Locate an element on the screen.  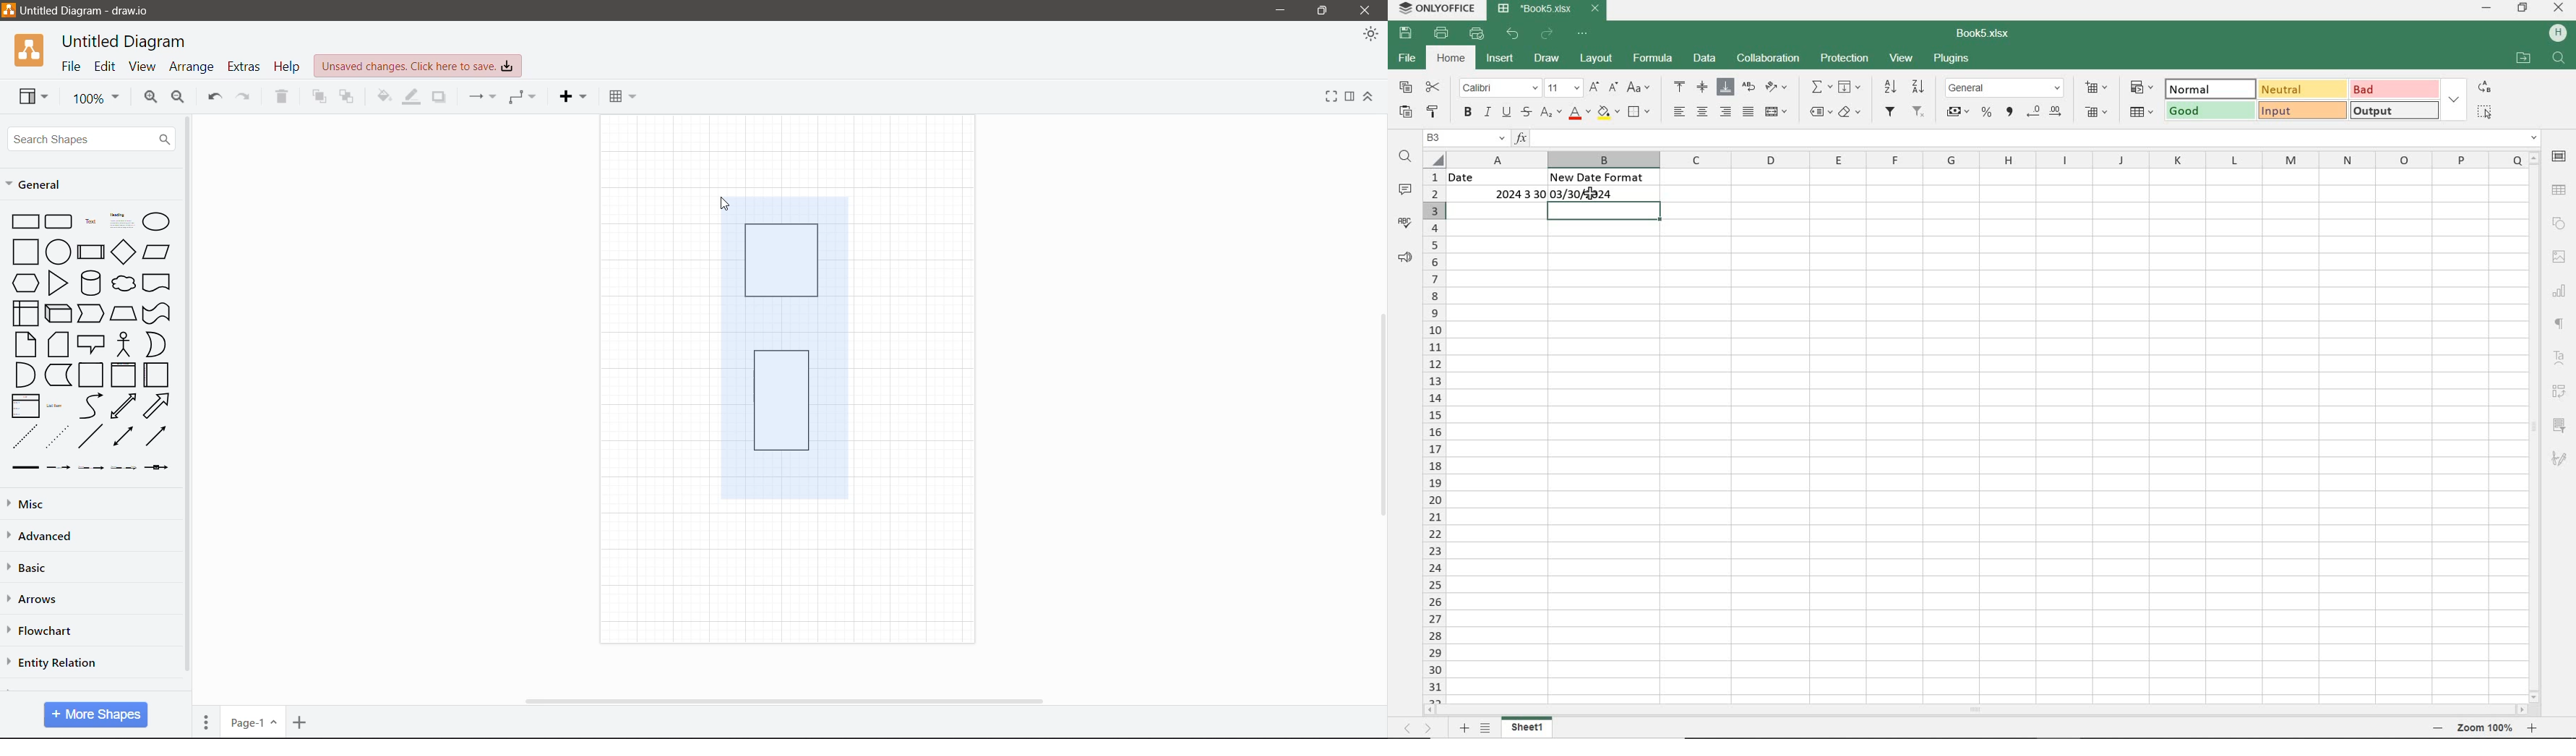
CHANGE CASE is located at coordinates (1640, 88).